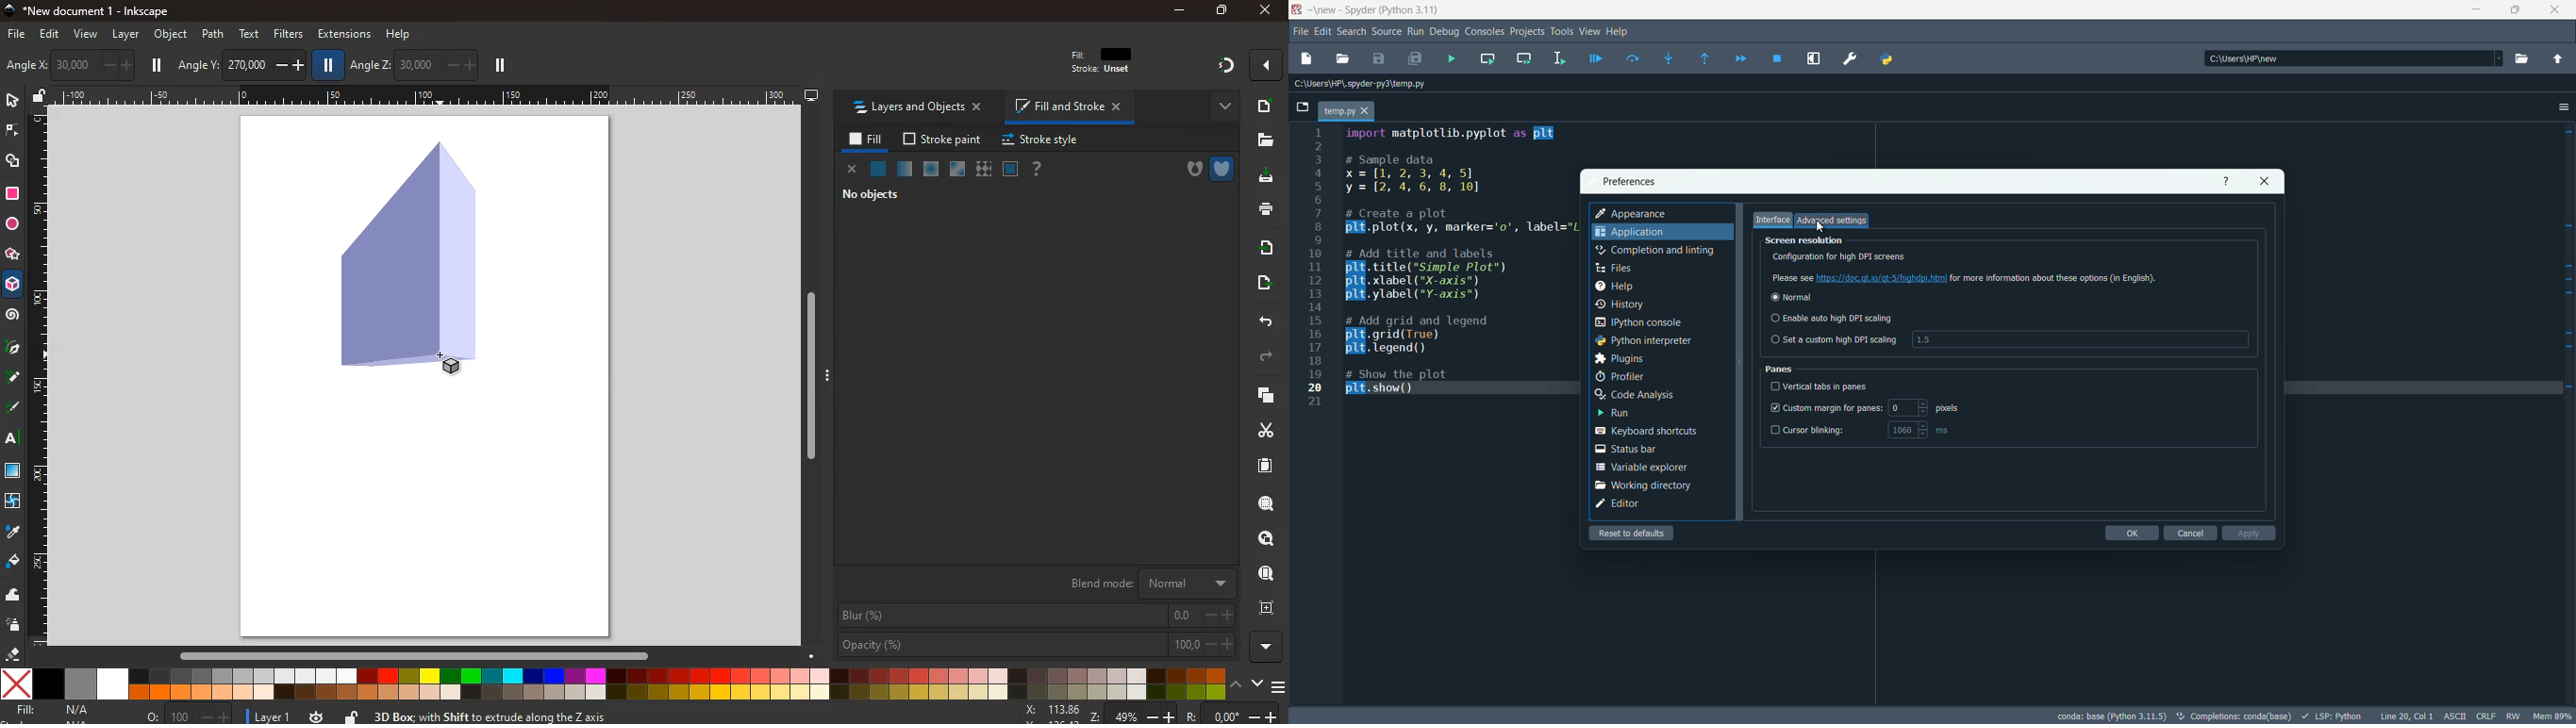 The image size is (2576, 728). What do you see at coordinates (1321, 31) in the screenshot?
I see `edit` at bounding box center [1321, 31].